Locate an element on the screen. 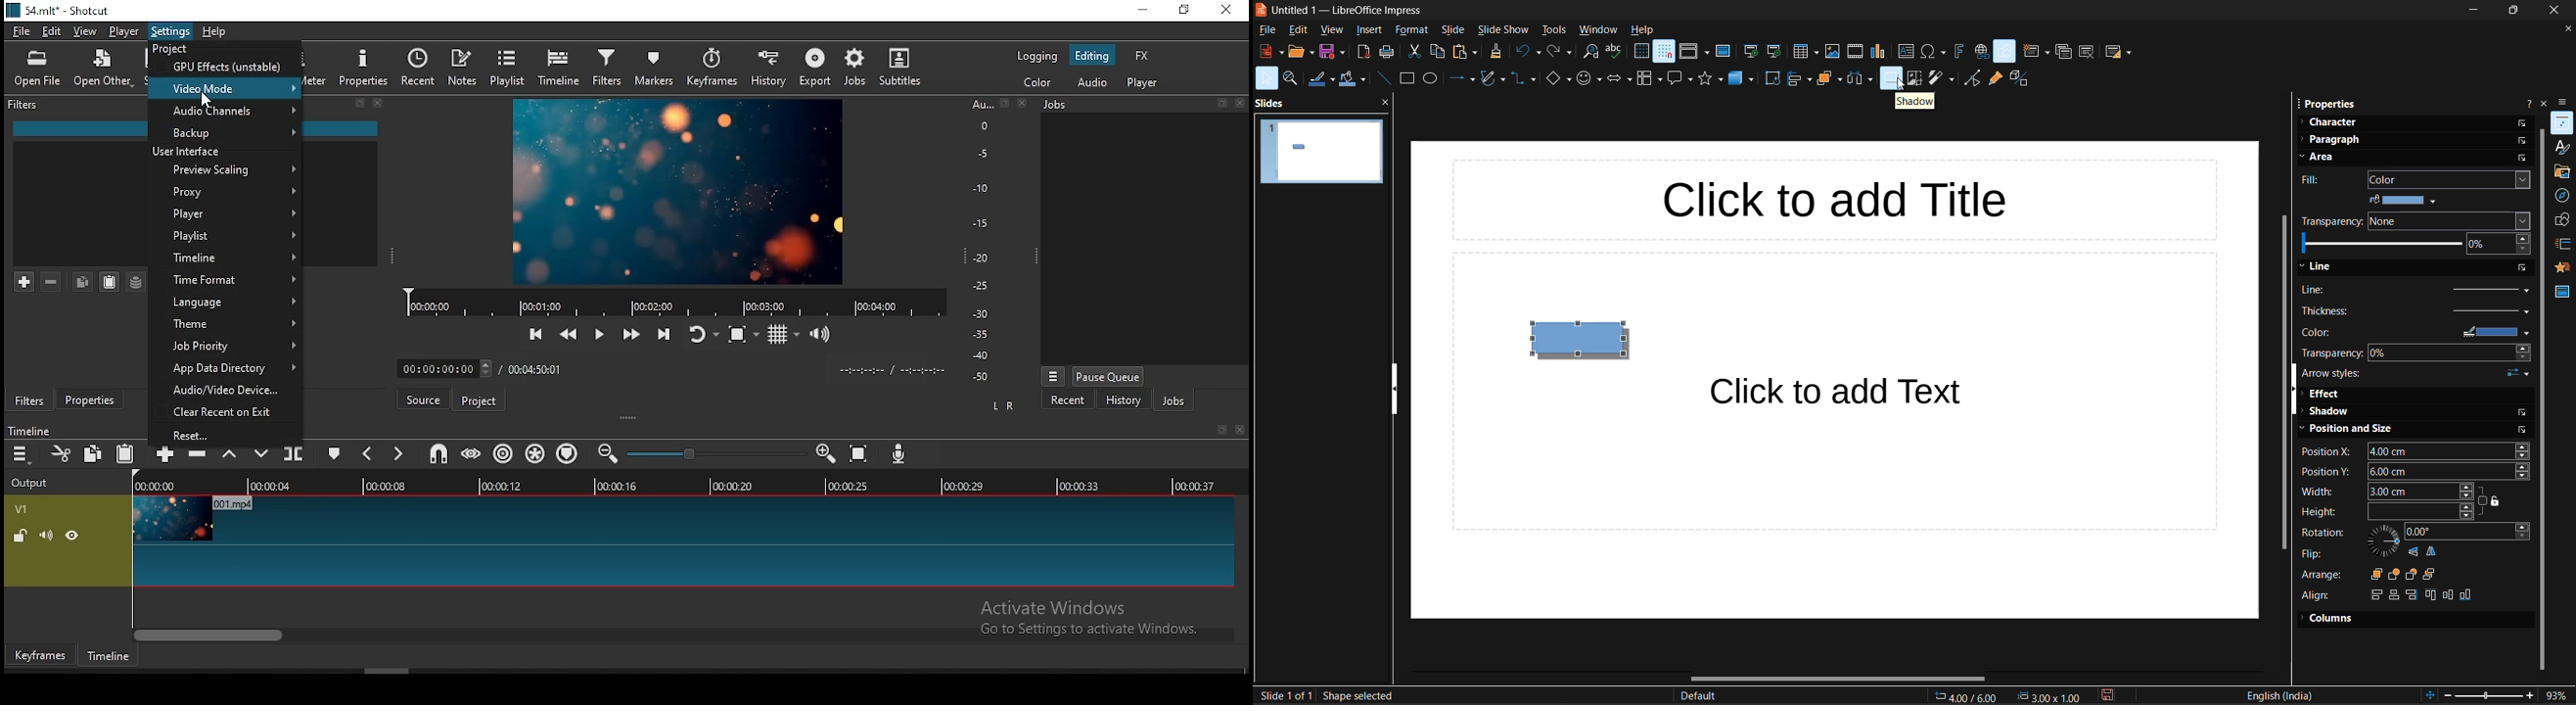 The image size is (2576, 728). restore is located at coordinates (1219, 431).